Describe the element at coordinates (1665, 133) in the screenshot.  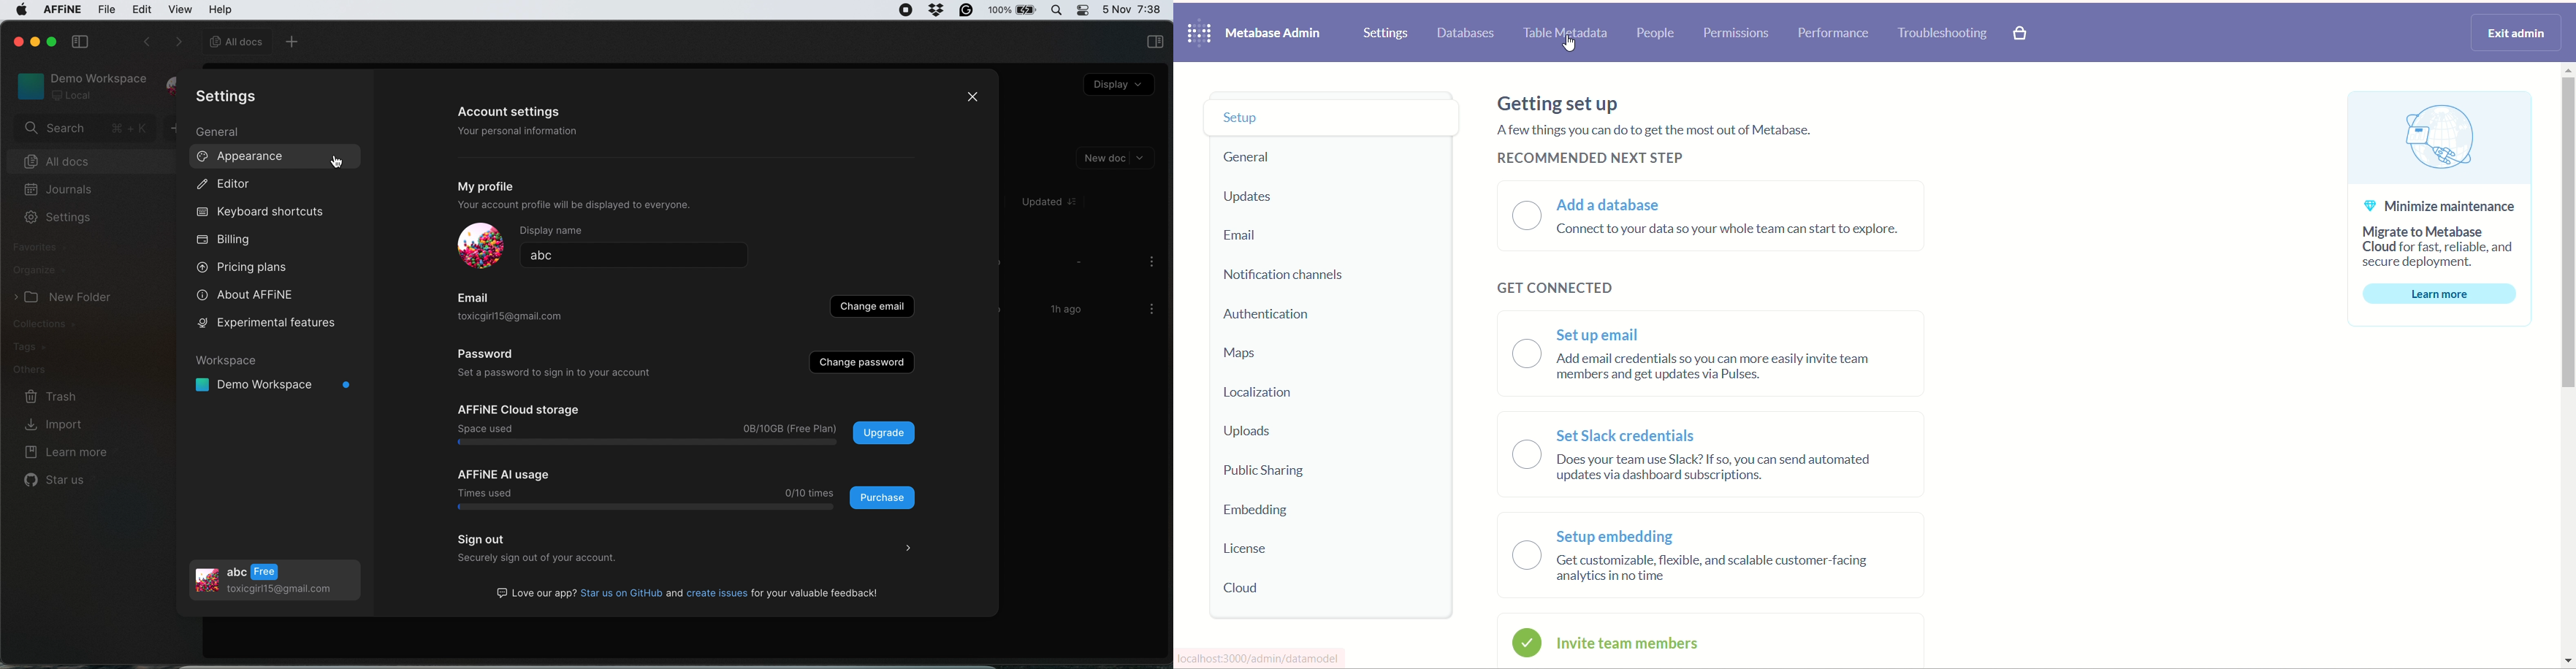
I see `text` at that location.